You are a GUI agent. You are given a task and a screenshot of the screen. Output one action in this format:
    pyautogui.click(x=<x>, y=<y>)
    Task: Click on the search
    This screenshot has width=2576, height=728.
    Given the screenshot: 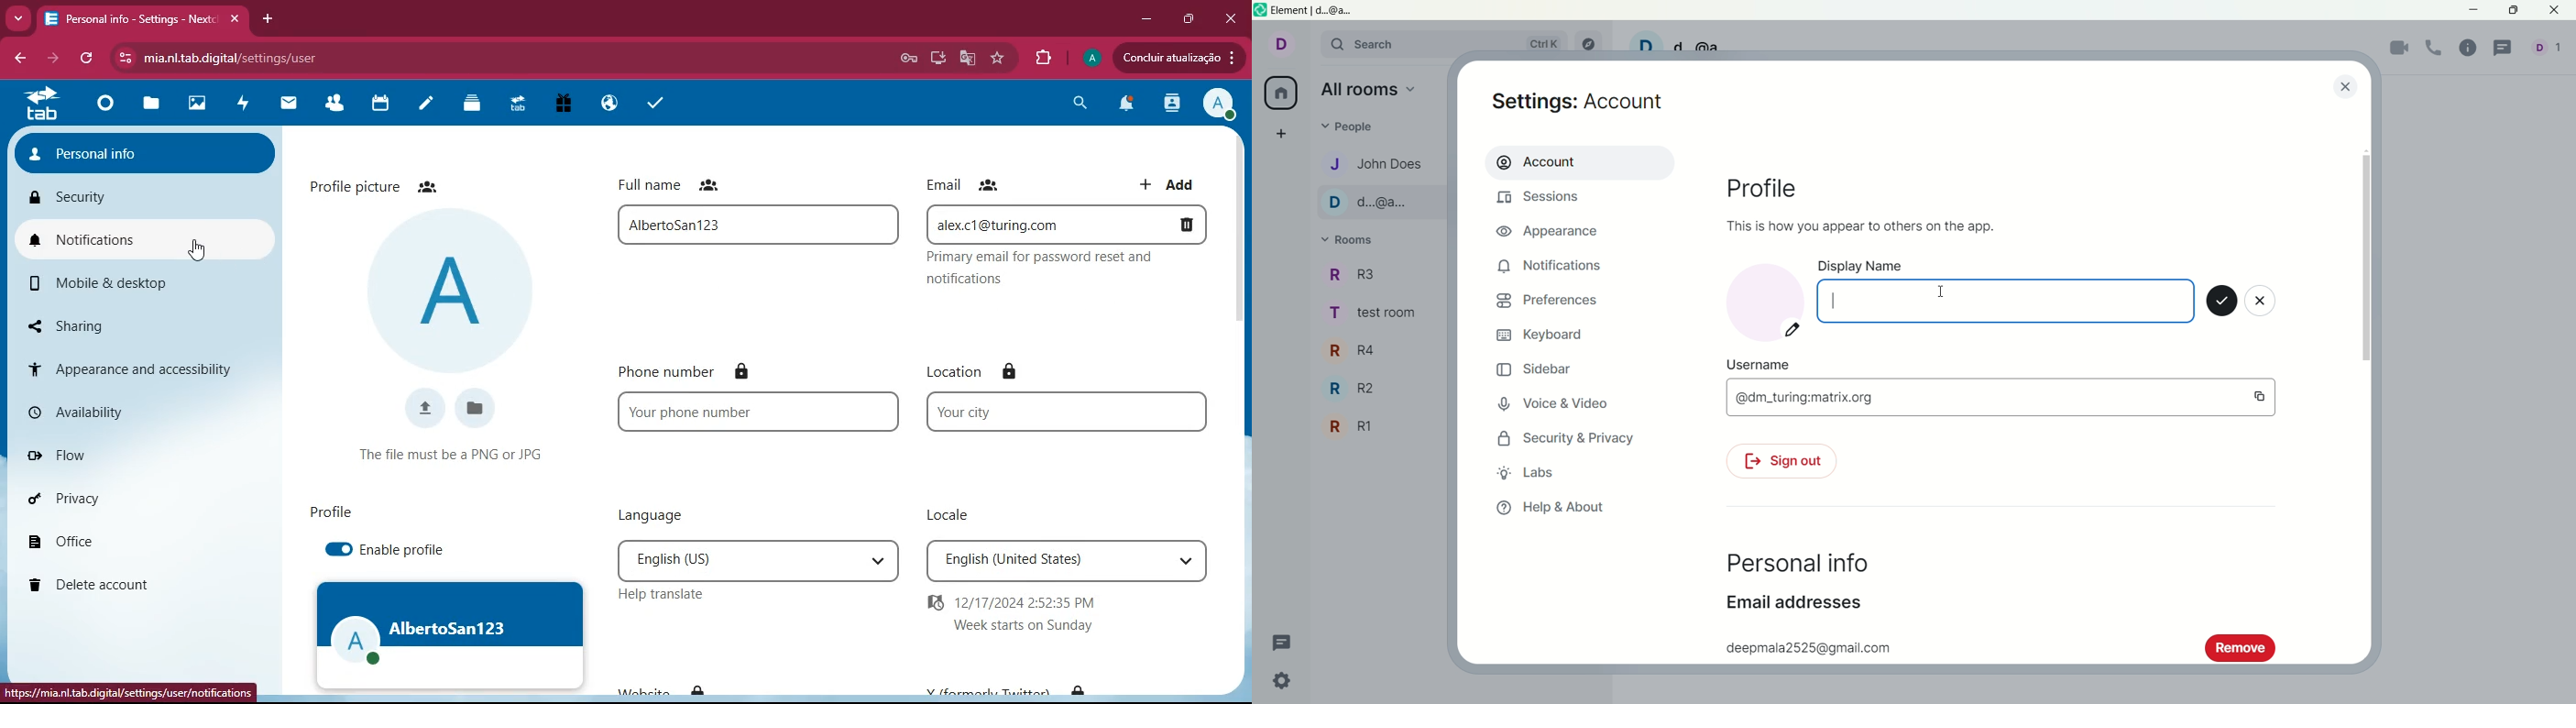 What is the action you would take?
    pyautogui.click(x=1078, y=104)
    